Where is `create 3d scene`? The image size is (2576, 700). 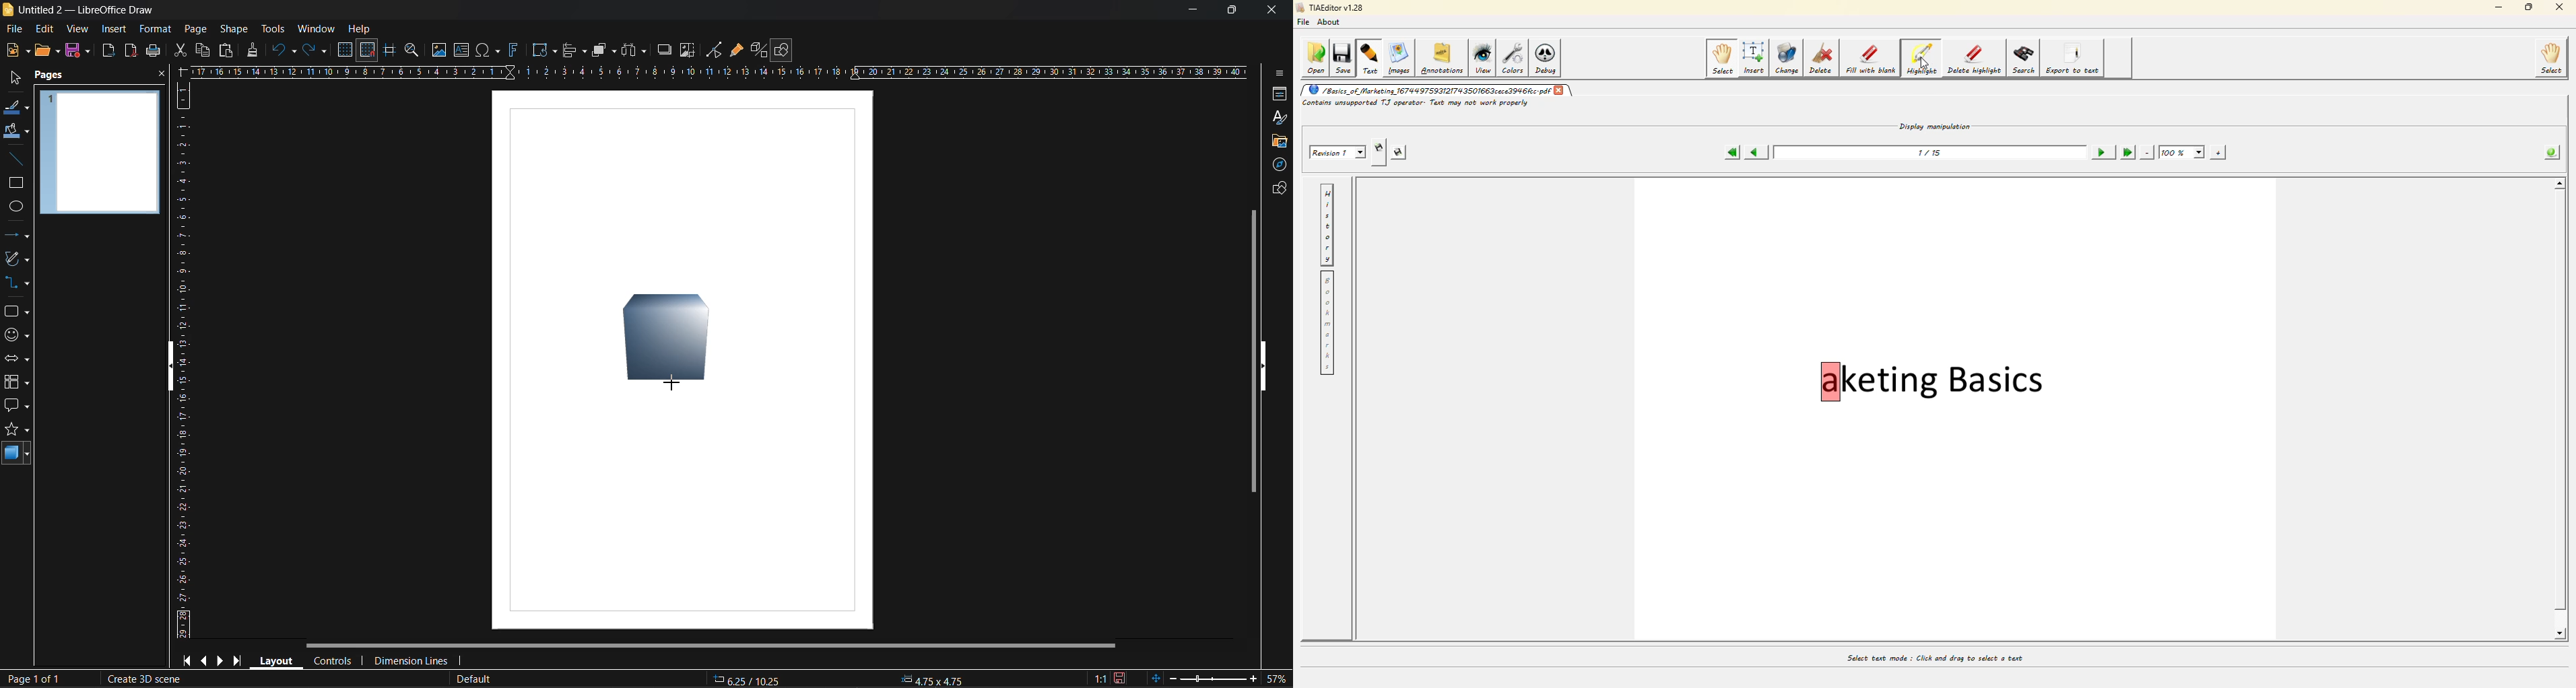
create 3d scene is located at coordinates (141, 680).